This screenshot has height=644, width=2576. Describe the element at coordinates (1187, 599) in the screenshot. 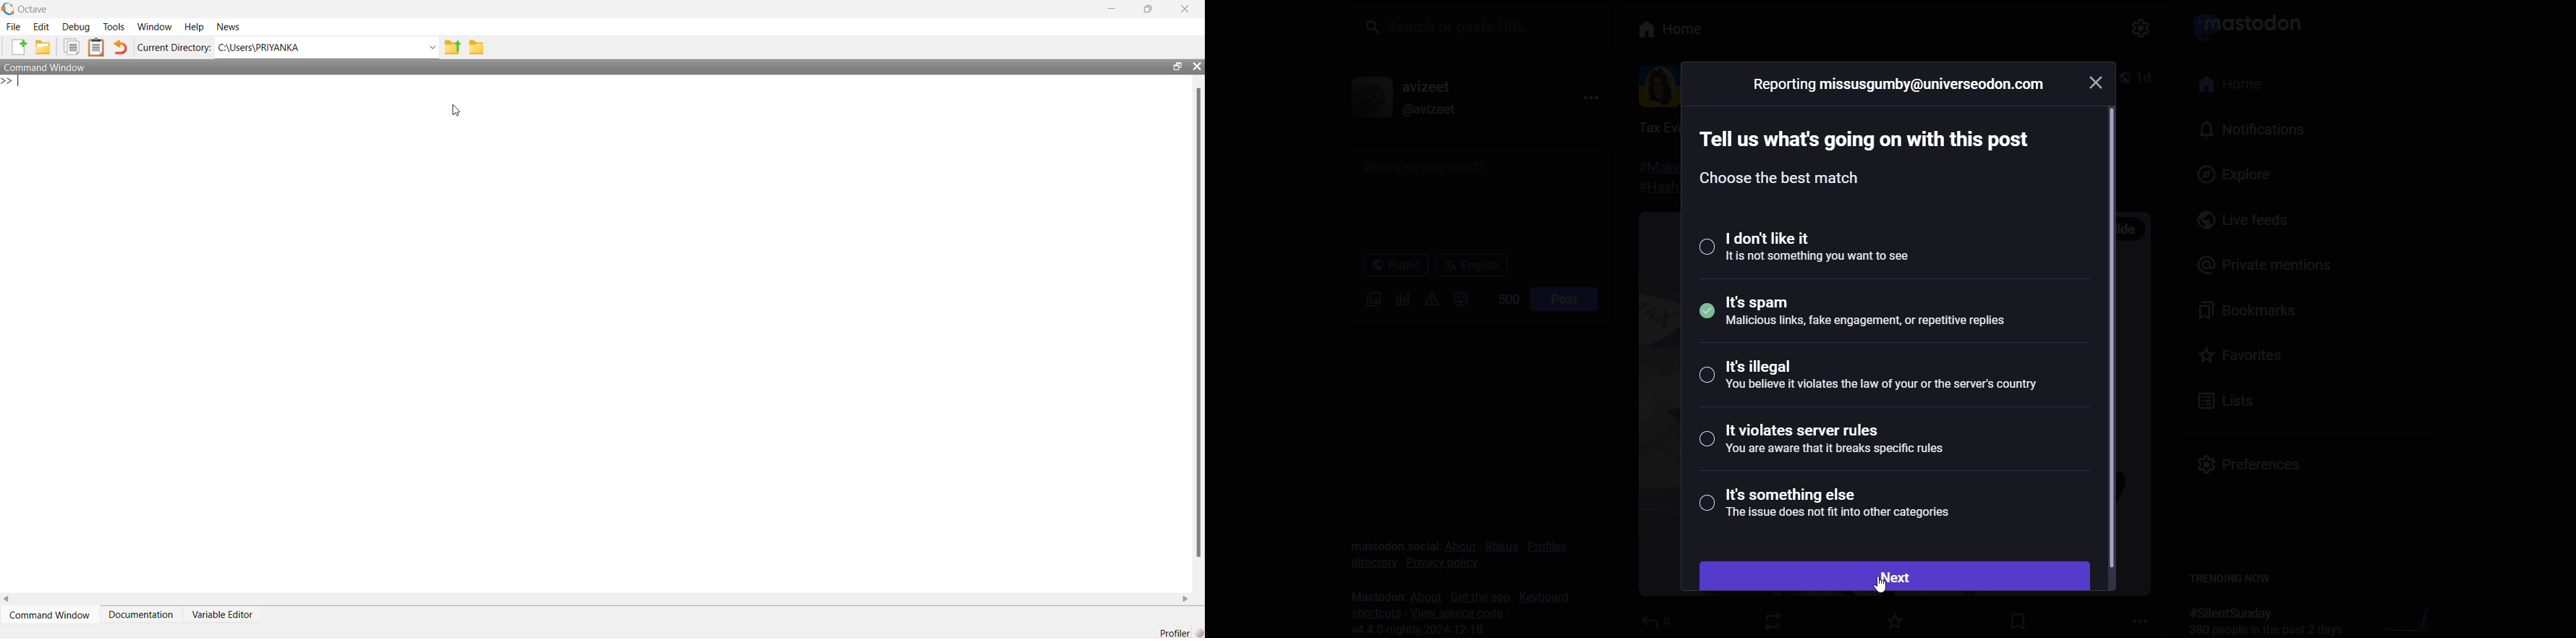

I see `scroll right` at that location.